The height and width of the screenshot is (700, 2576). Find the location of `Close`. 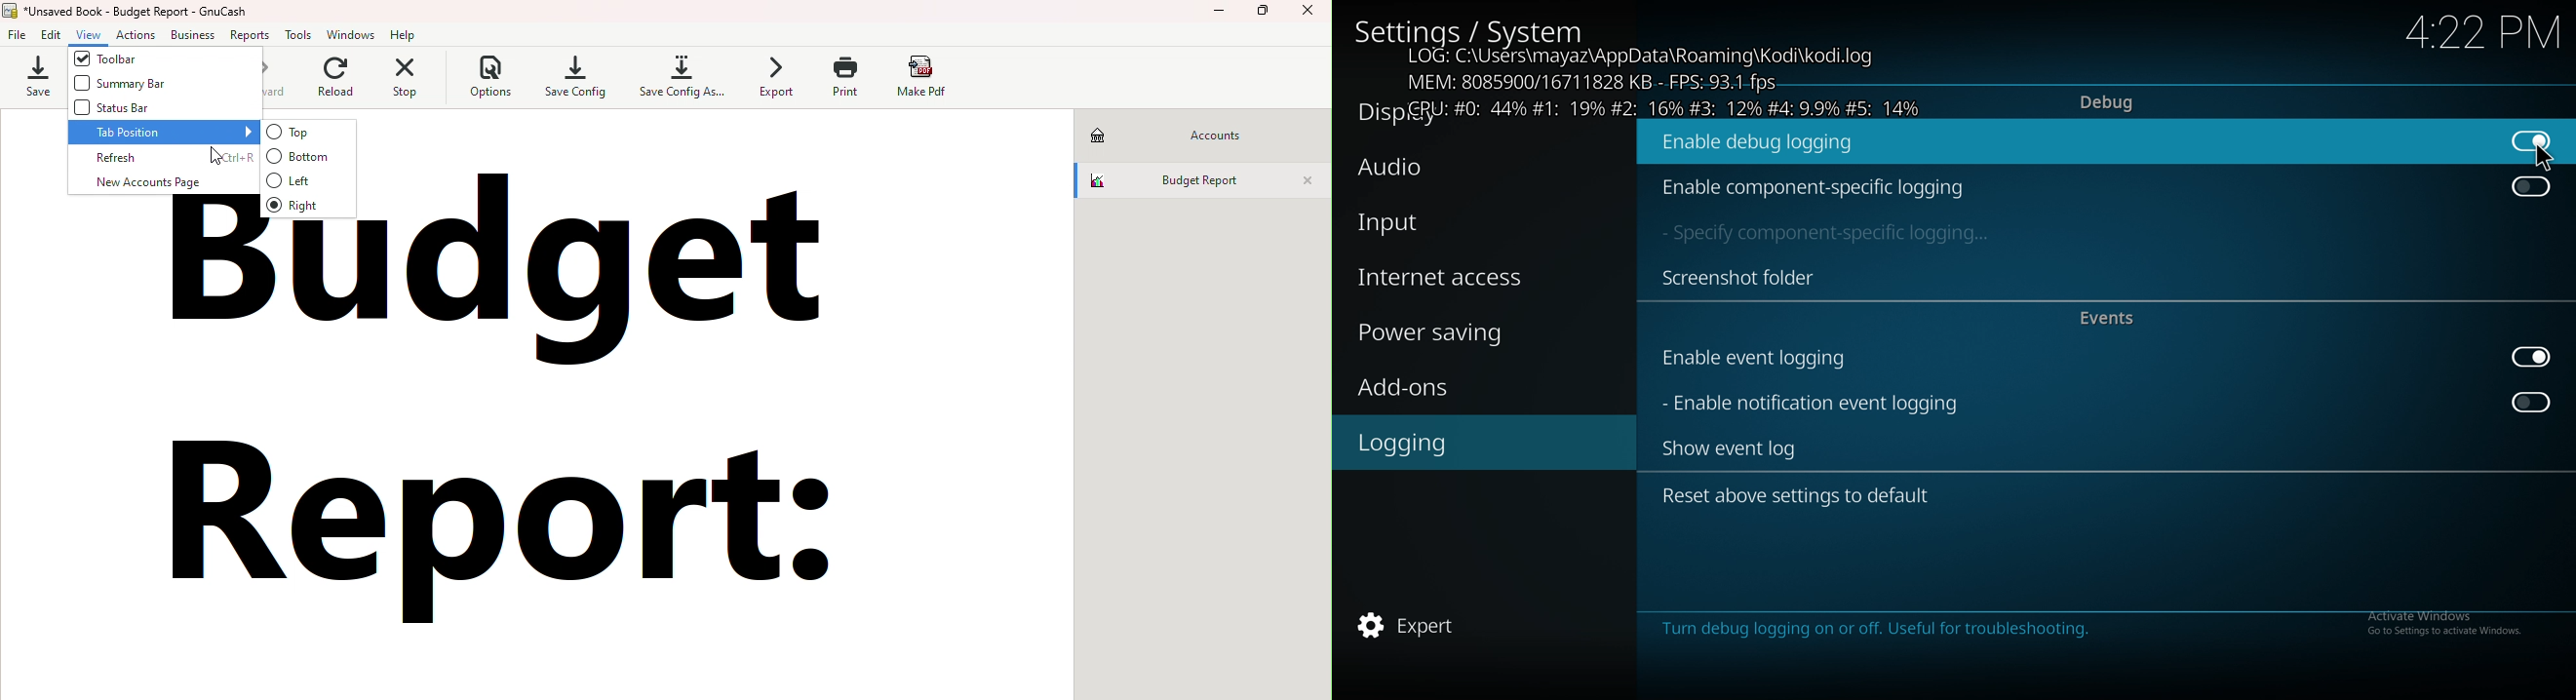

Close is located at coordinates (1308, 181).